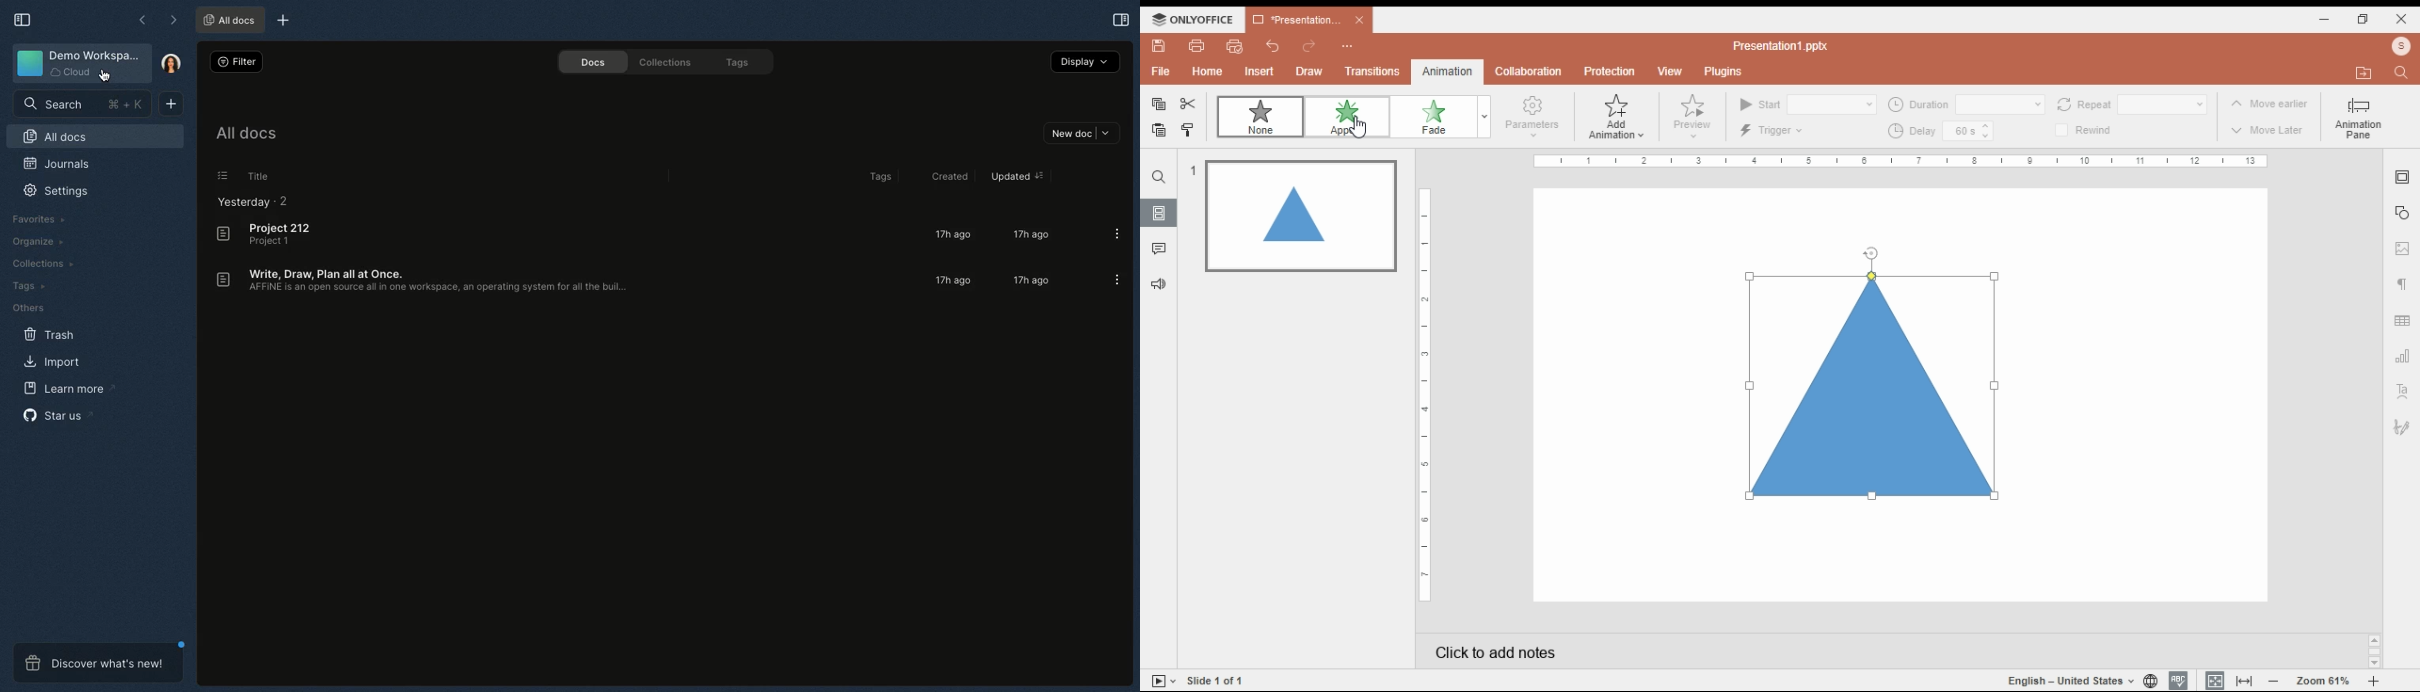 This screenshot has height=700, width=2436. I want to click on file, so click(1161, 71).